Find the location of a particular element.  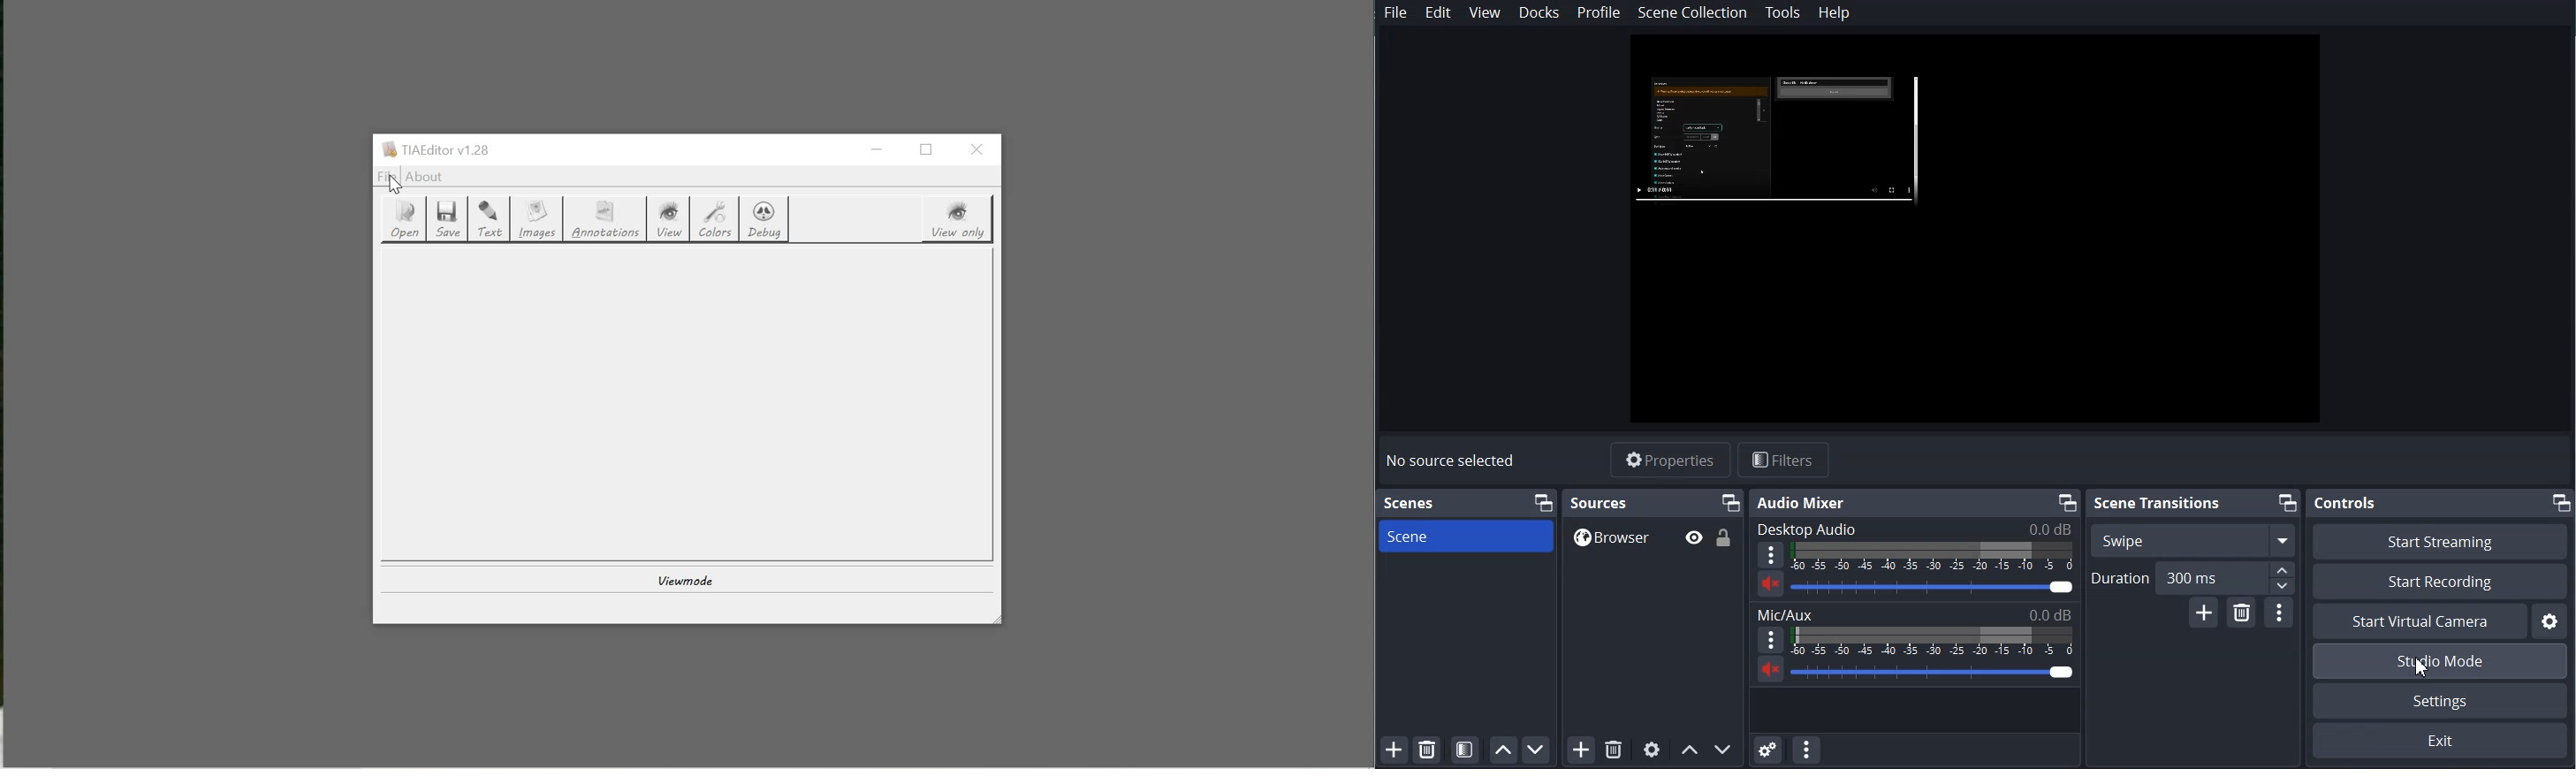

Open scene Filter is located at coordinates (1464, 750).